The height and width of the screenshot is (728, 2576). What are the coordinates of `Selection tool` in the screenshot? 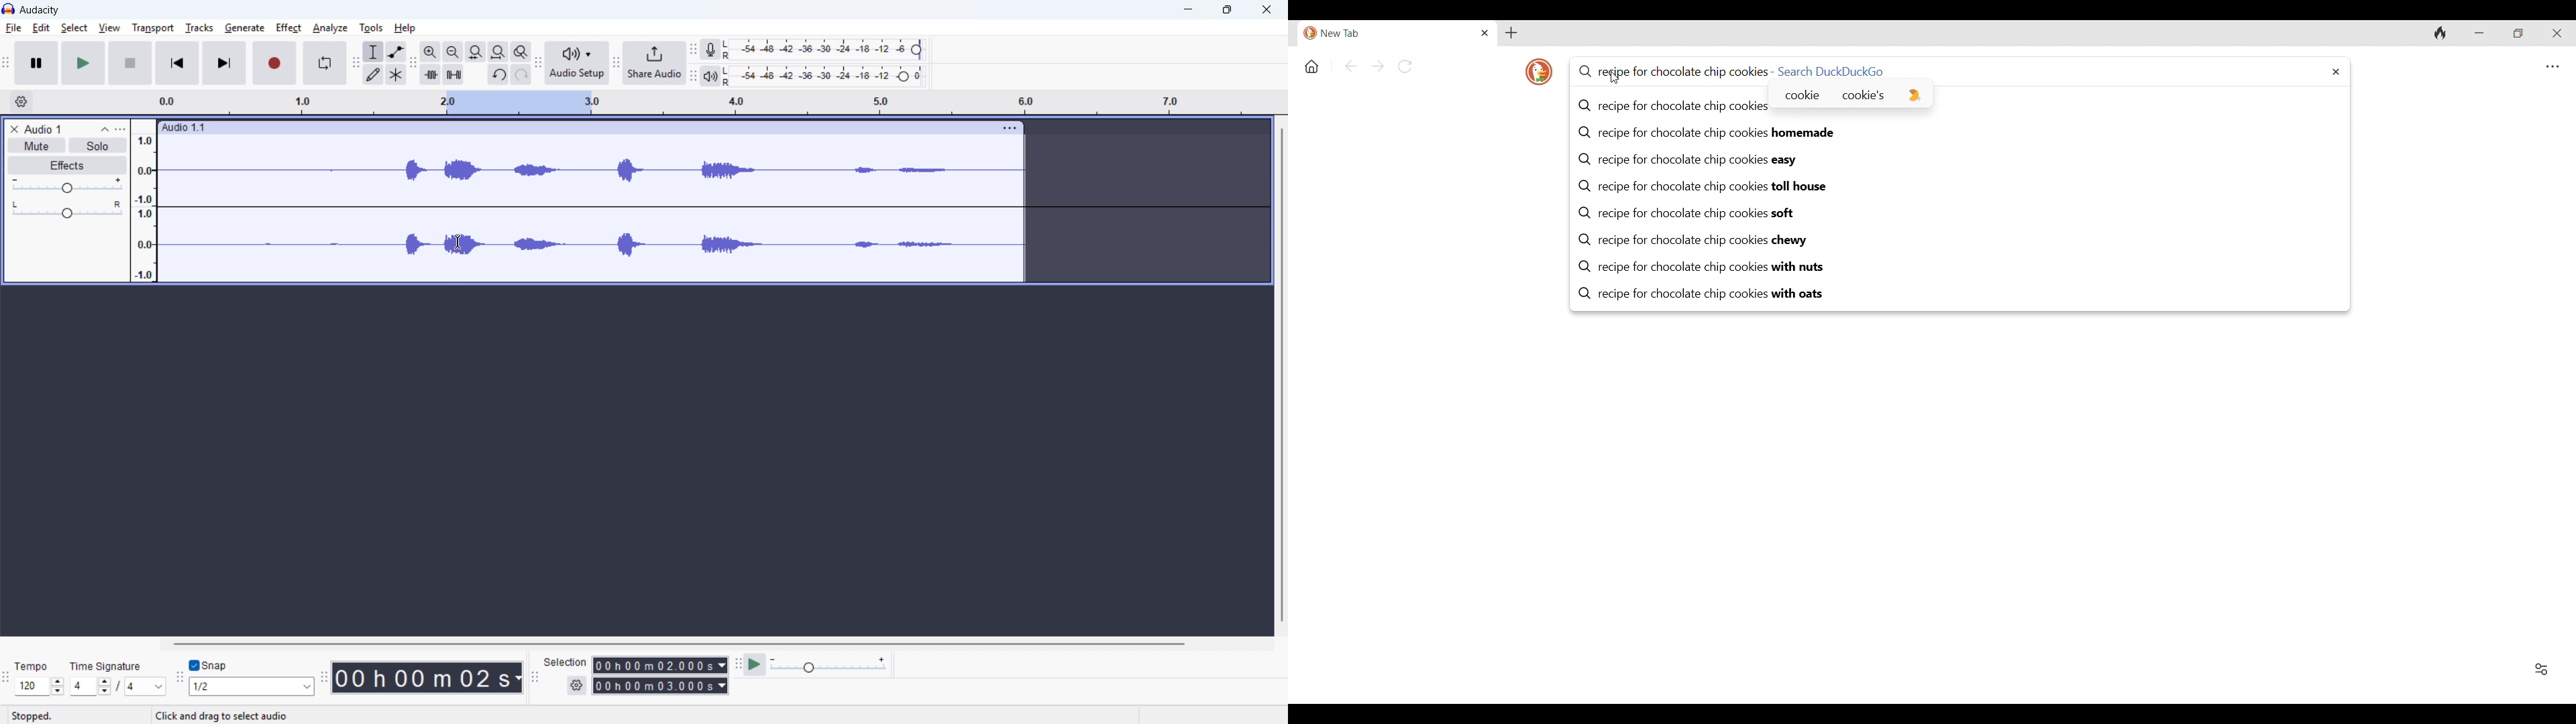 It's located at (373, 51).